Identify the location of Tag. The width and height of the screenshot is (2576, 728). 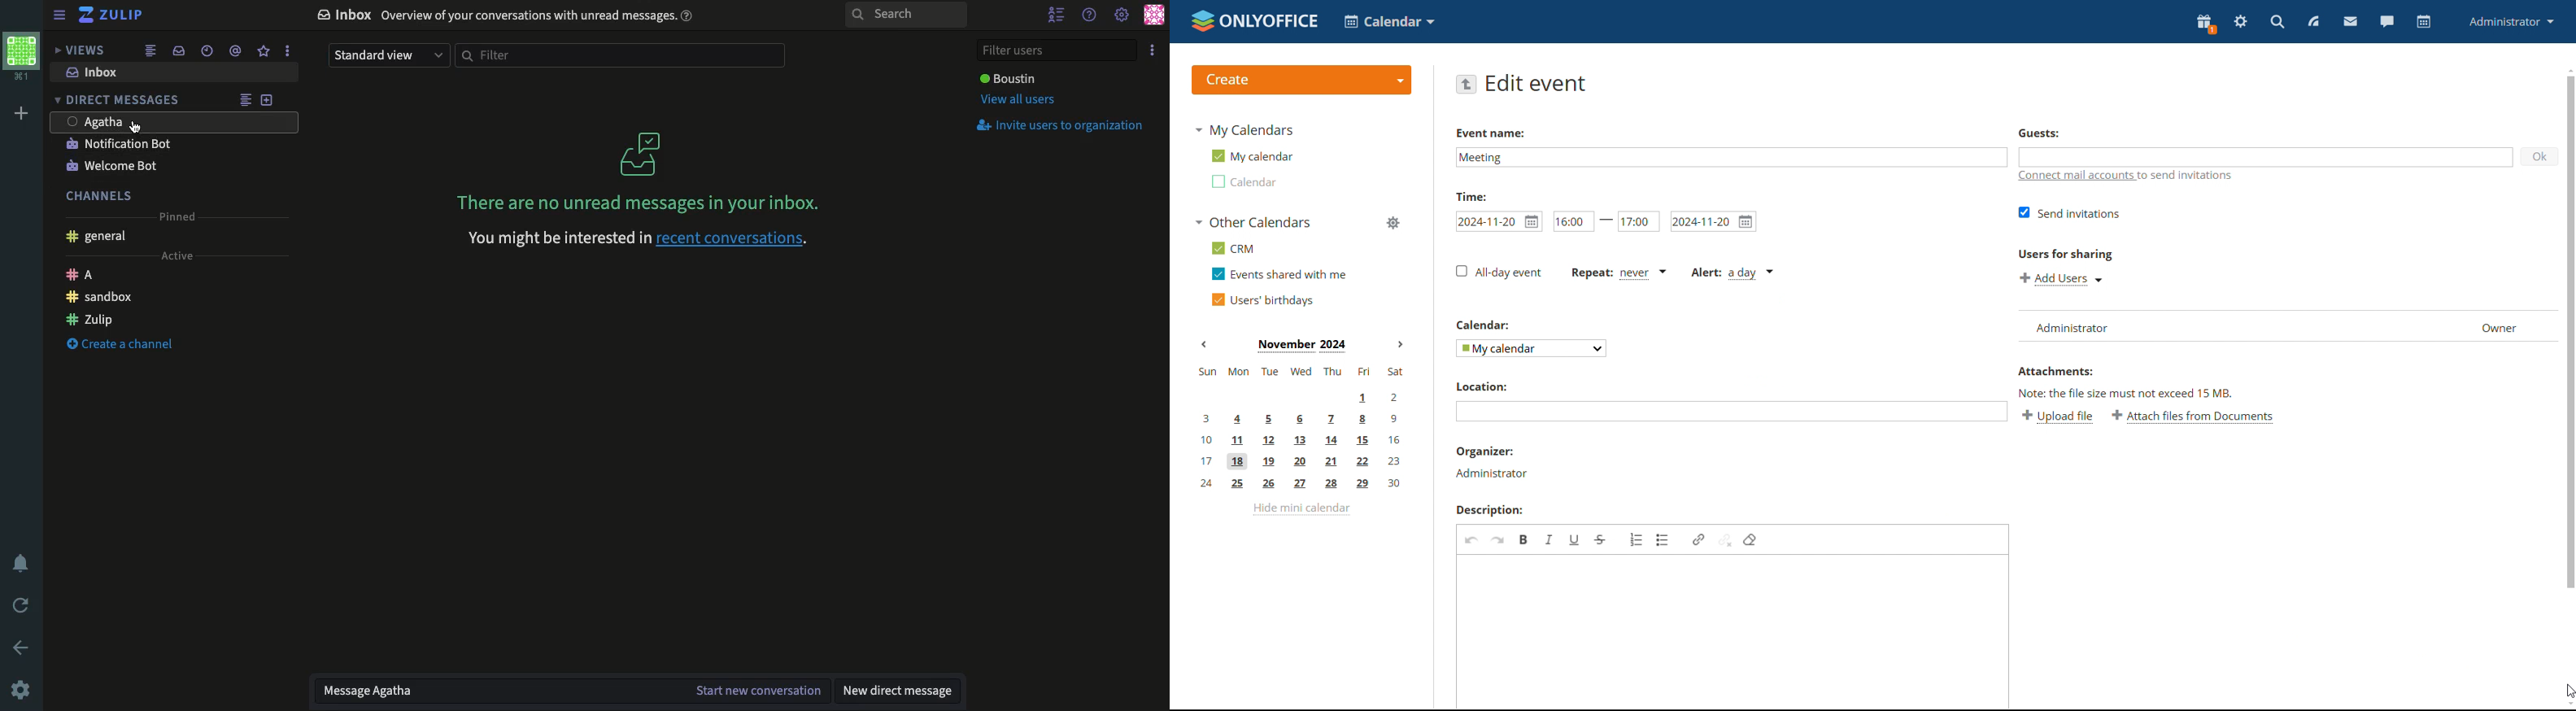
(235, 51).